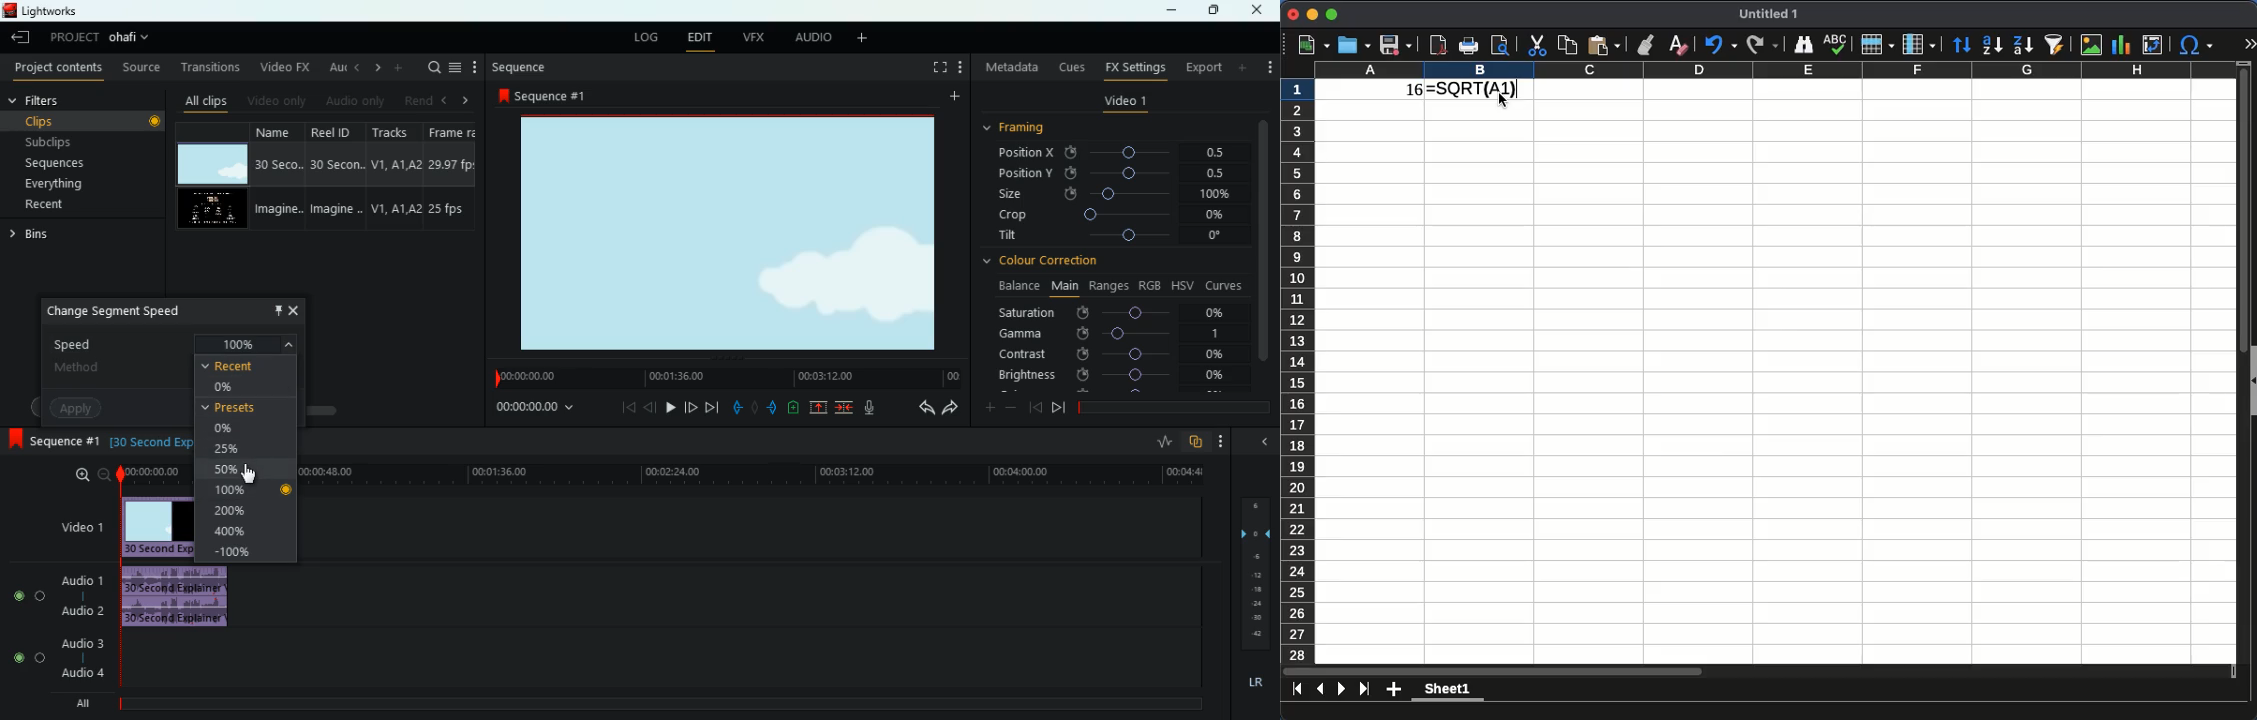 The width and height of the screenshot is (2268, 728). Describe the element at coordinates (700, 37) in the screenshot. I see `edit` at that location.